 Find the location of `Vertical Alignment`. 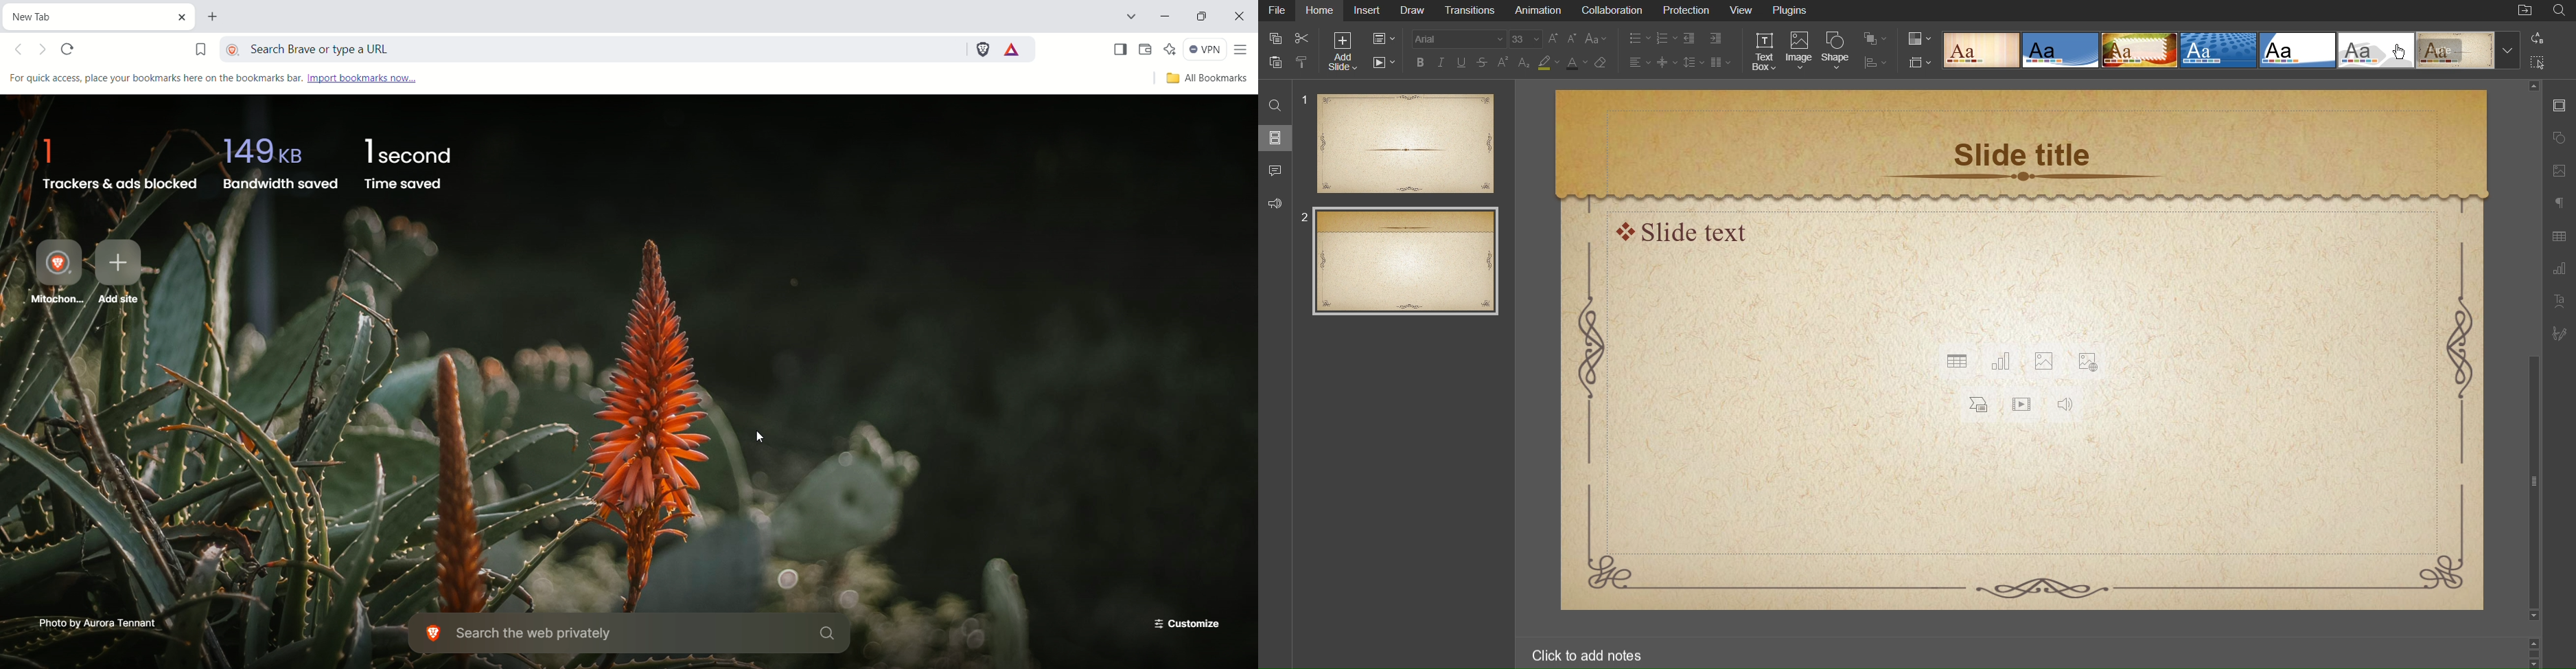

Vertical Alignment is located at coordinates (1669, 63).